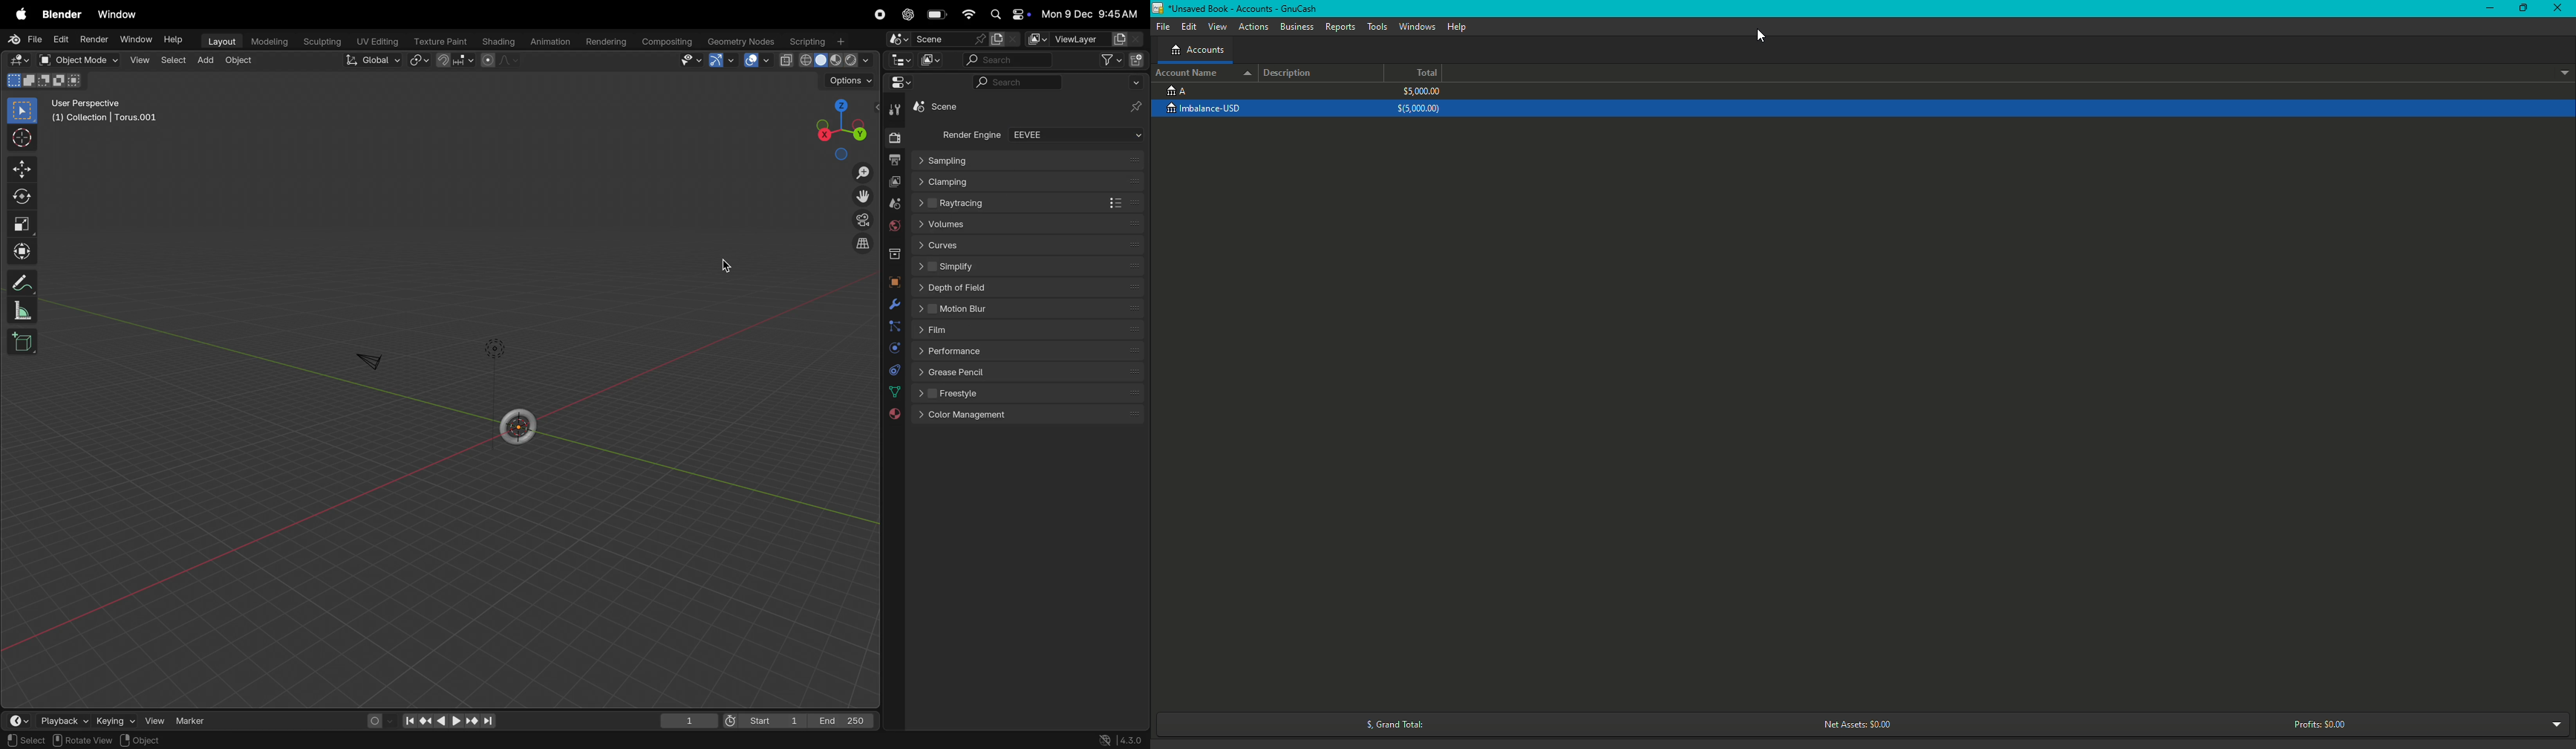 The image size is (2576, 756). Describe the element at coordinates (158, 720) in the screenshot. I see `View` at that location.